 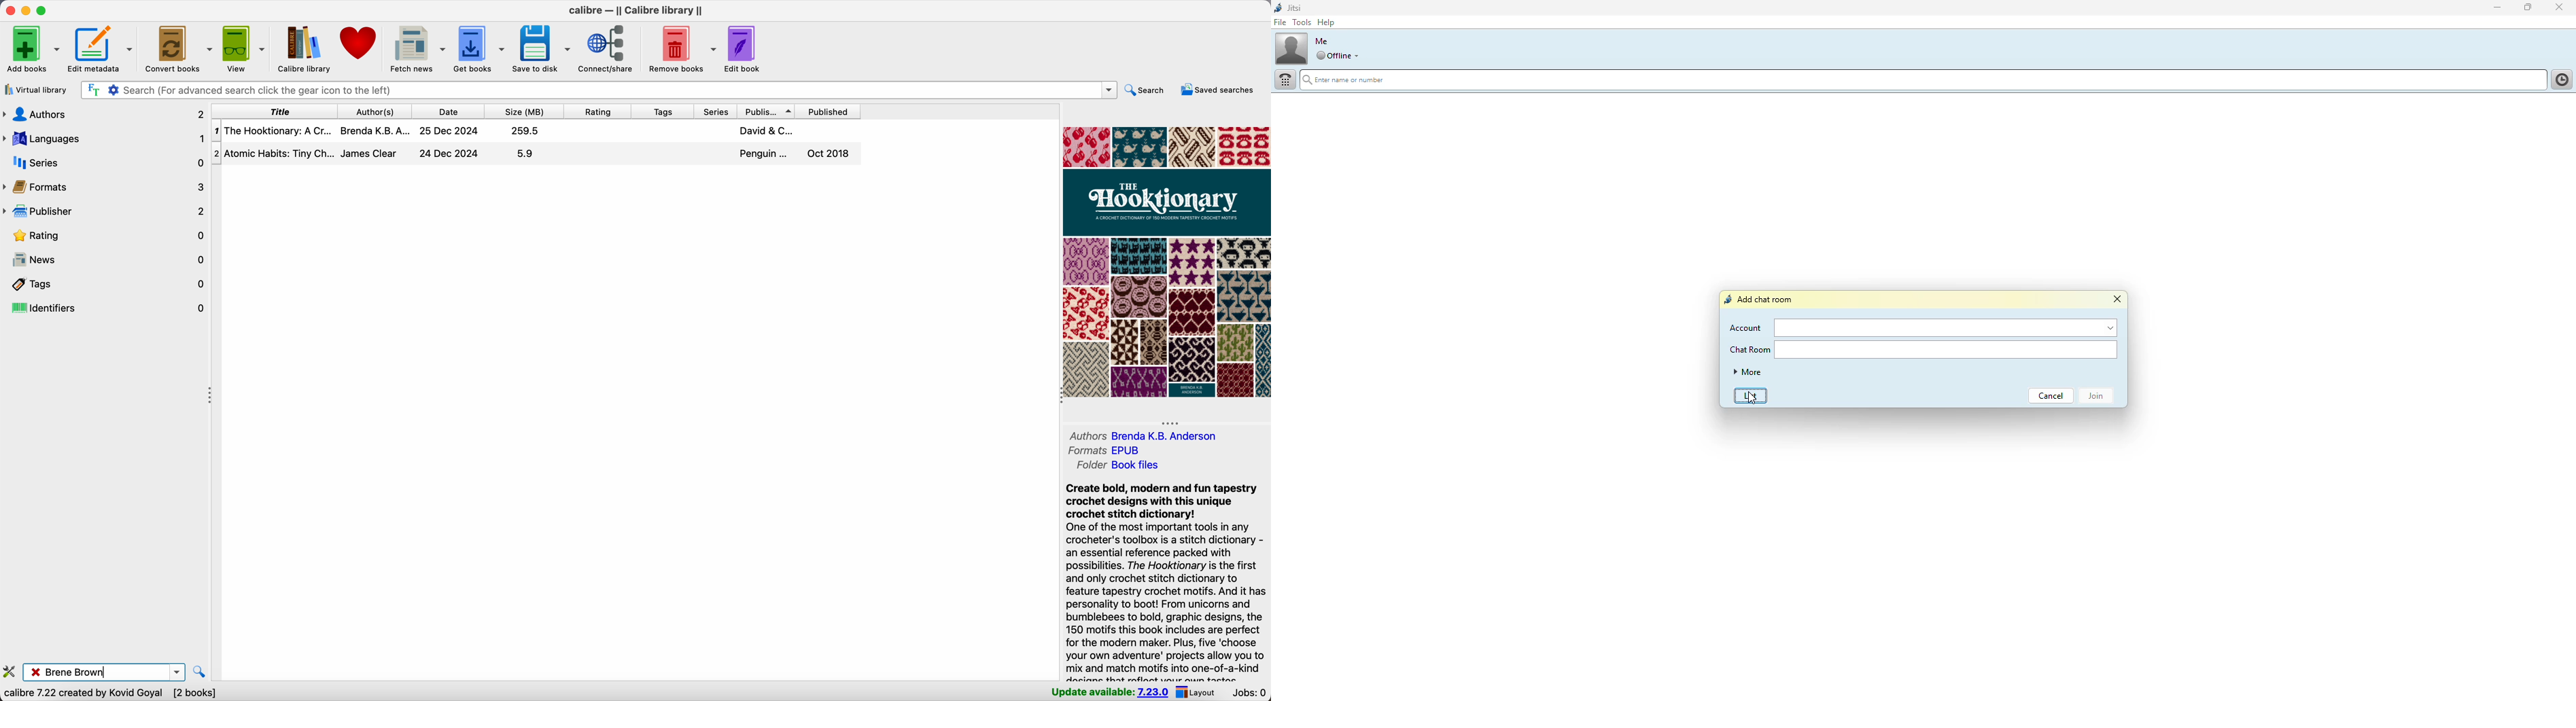 What do you see at coordinates (8, 11) in the screenshot?
I see `close Calibre` at bounding box center [8, 11].